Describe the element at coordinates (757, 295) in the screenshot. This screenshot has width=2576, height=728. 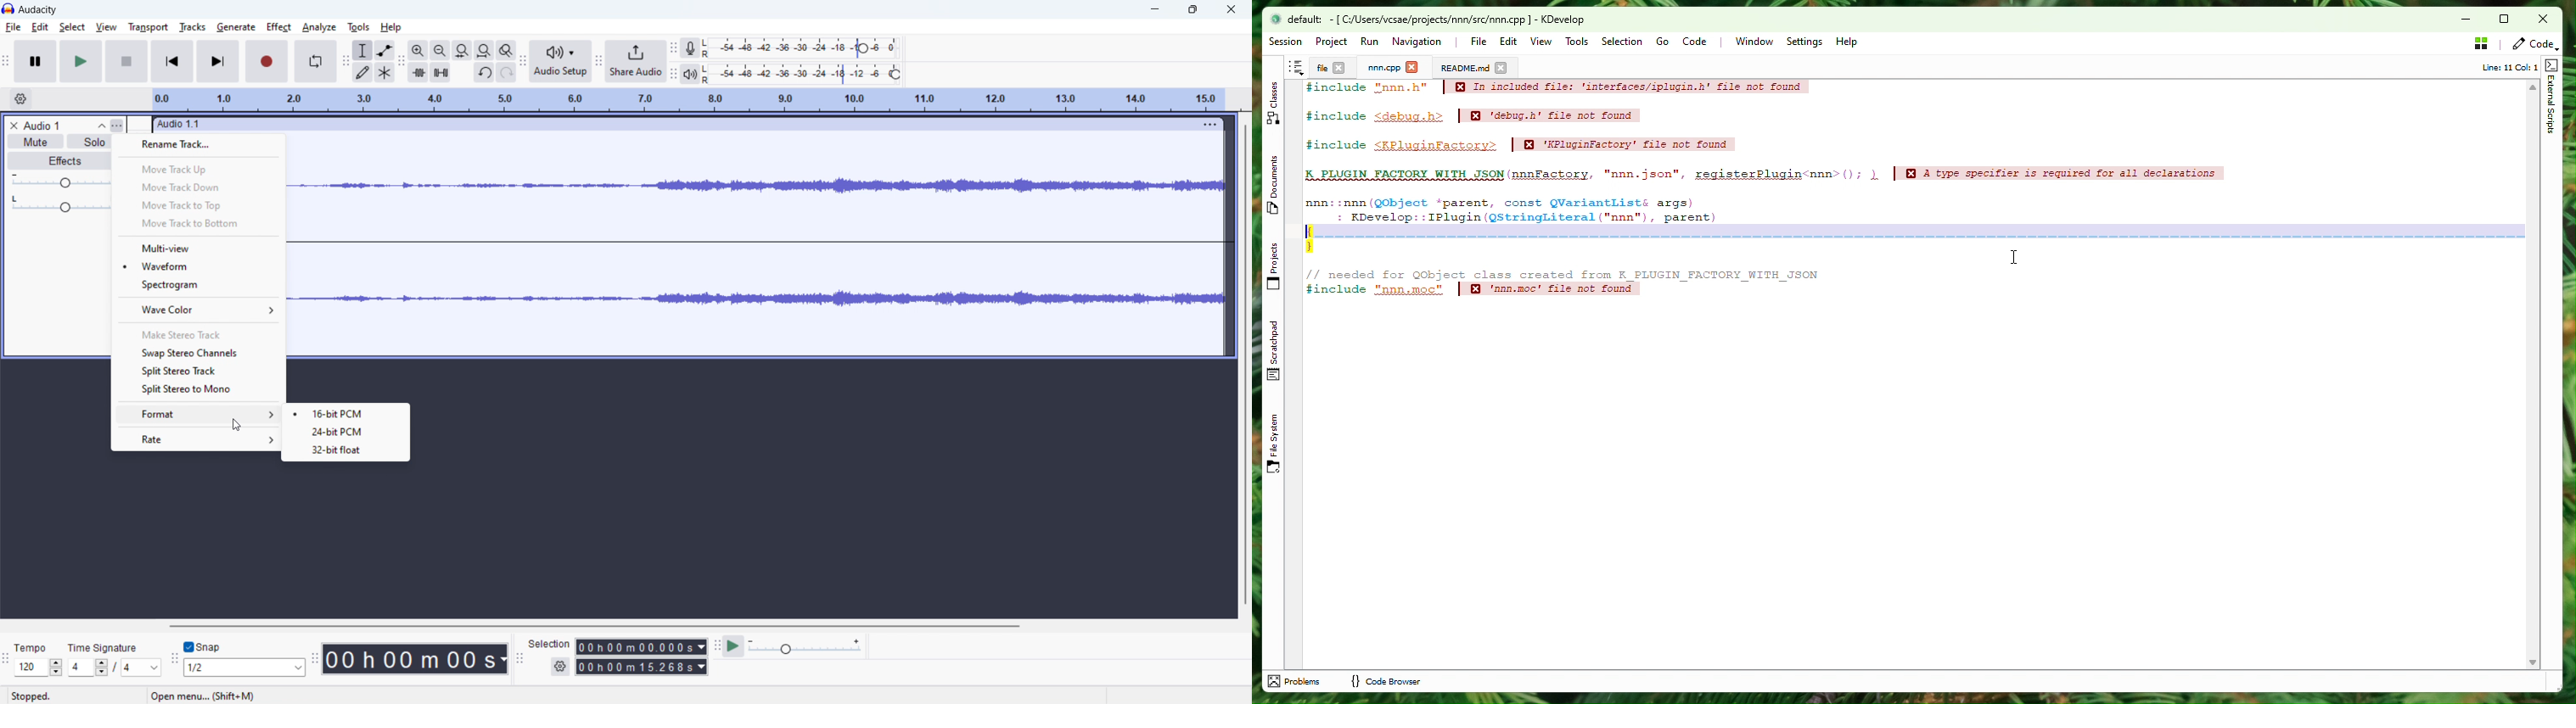
I see `Wave` at that location.